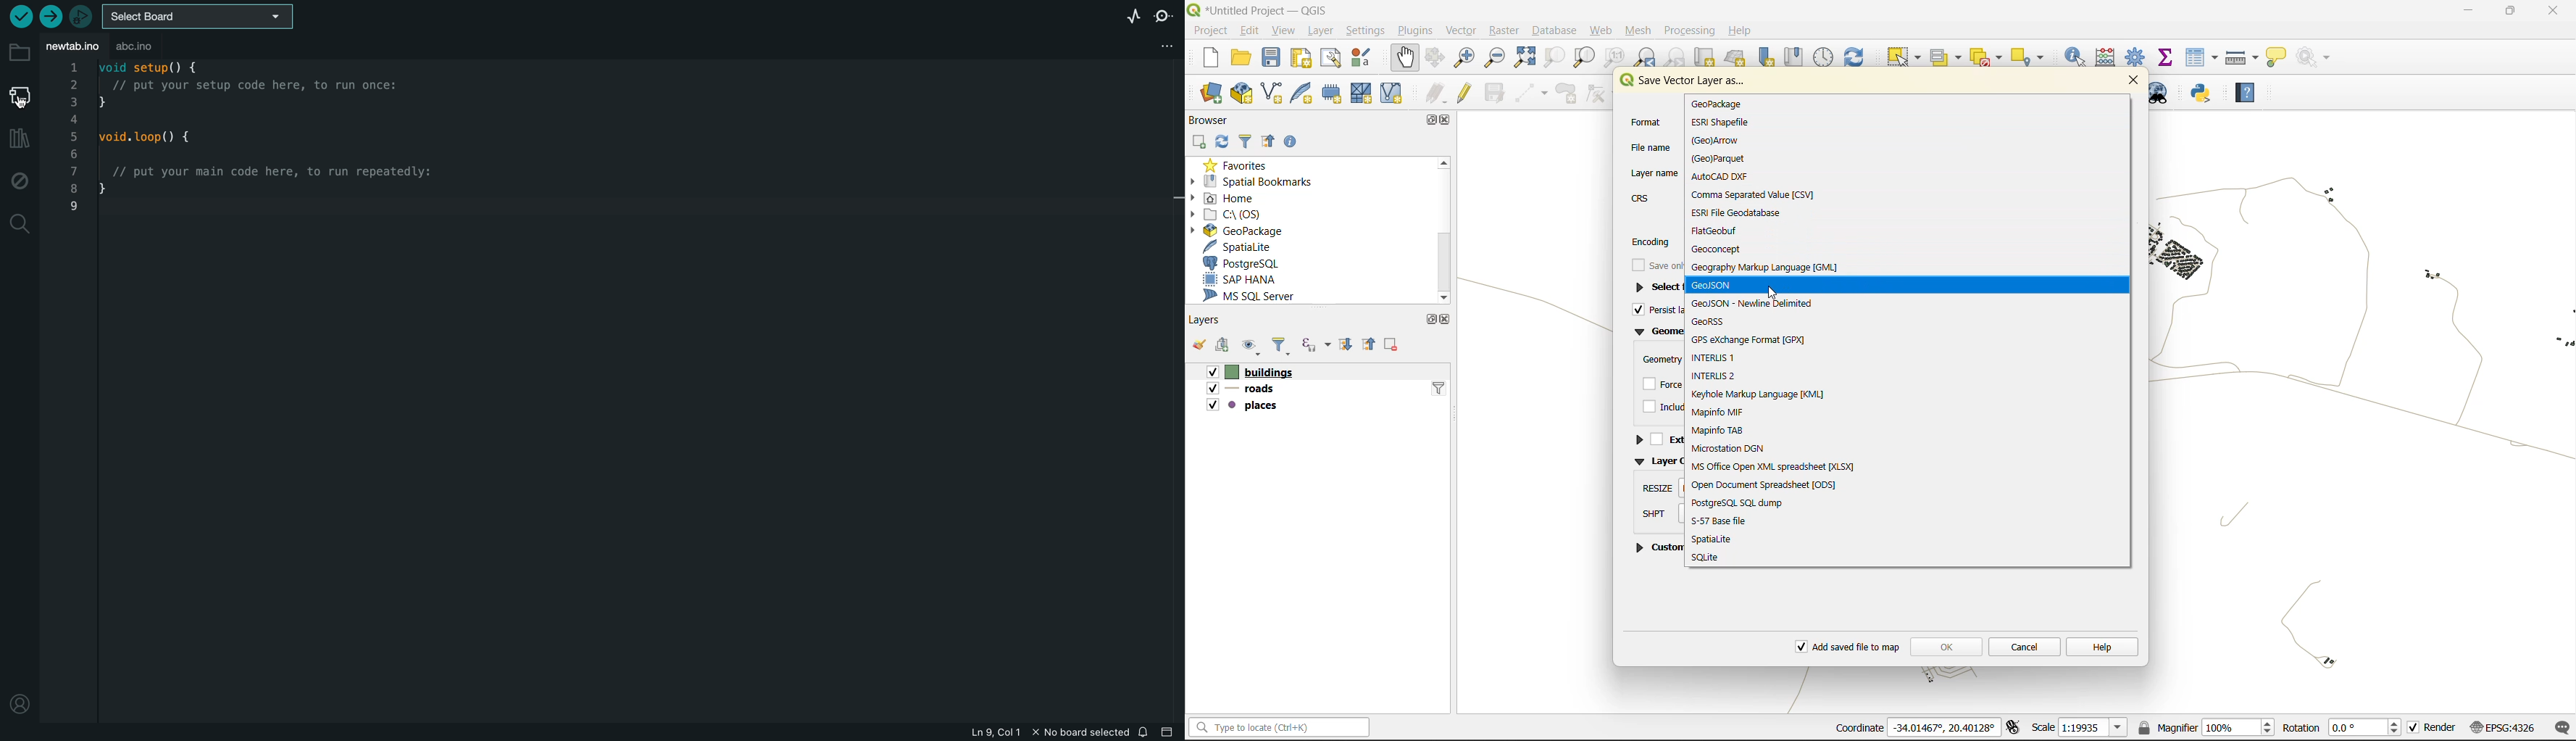 This screenshot has height=756, width=2576. I want to click on new 3d map view, so click(1737, 59).